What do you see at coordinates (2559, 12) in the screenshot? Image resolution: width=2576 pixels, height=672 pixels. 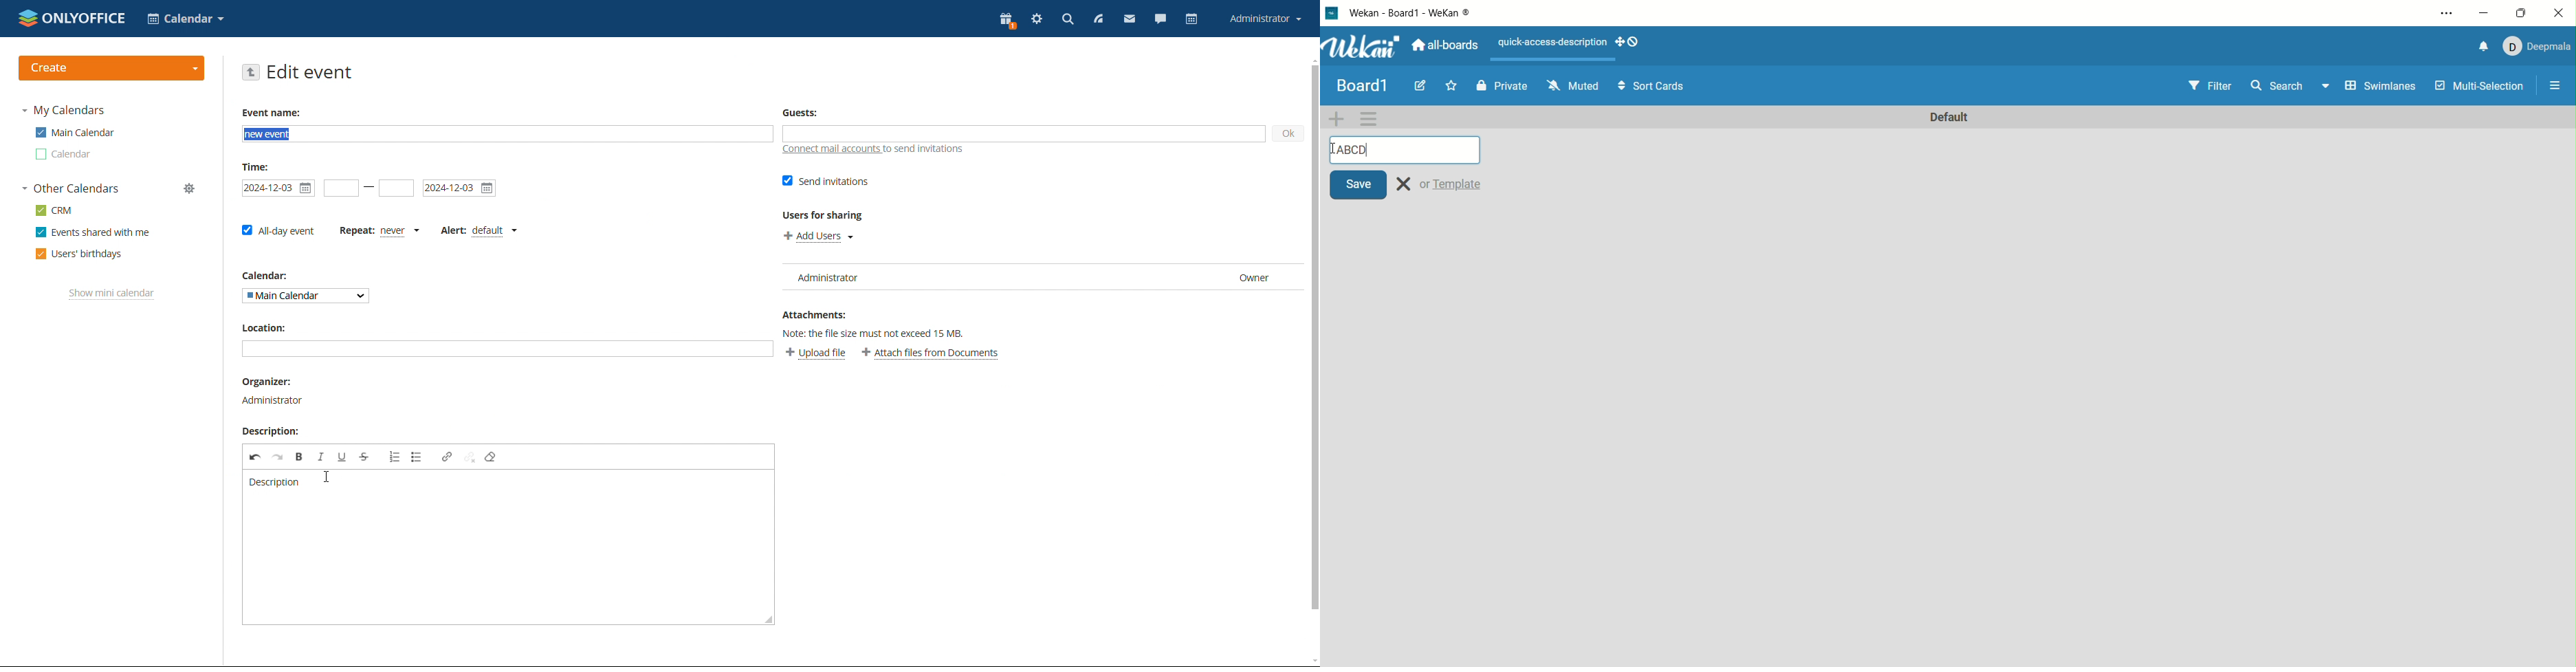 I see `close` at bounding box center [2559, 12].